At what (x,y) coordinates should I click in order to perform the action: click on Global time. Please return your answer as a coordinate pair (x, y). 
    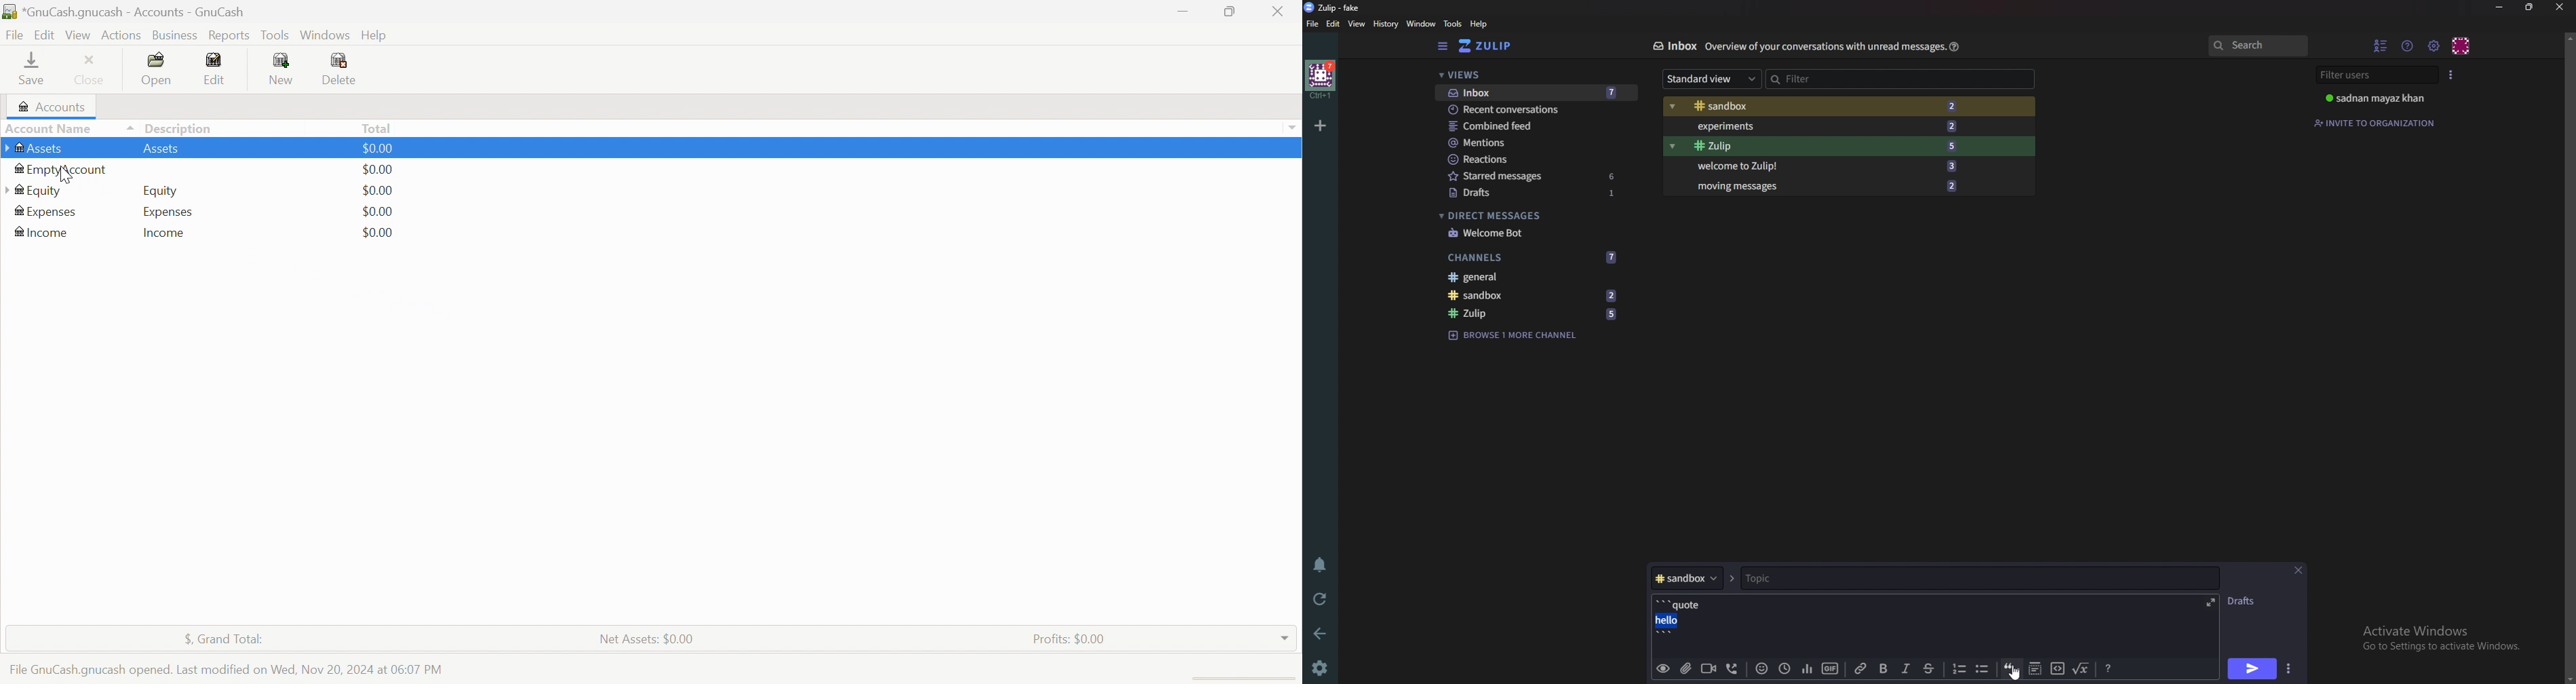
    Looking at the image, I should click on (1787, 668).